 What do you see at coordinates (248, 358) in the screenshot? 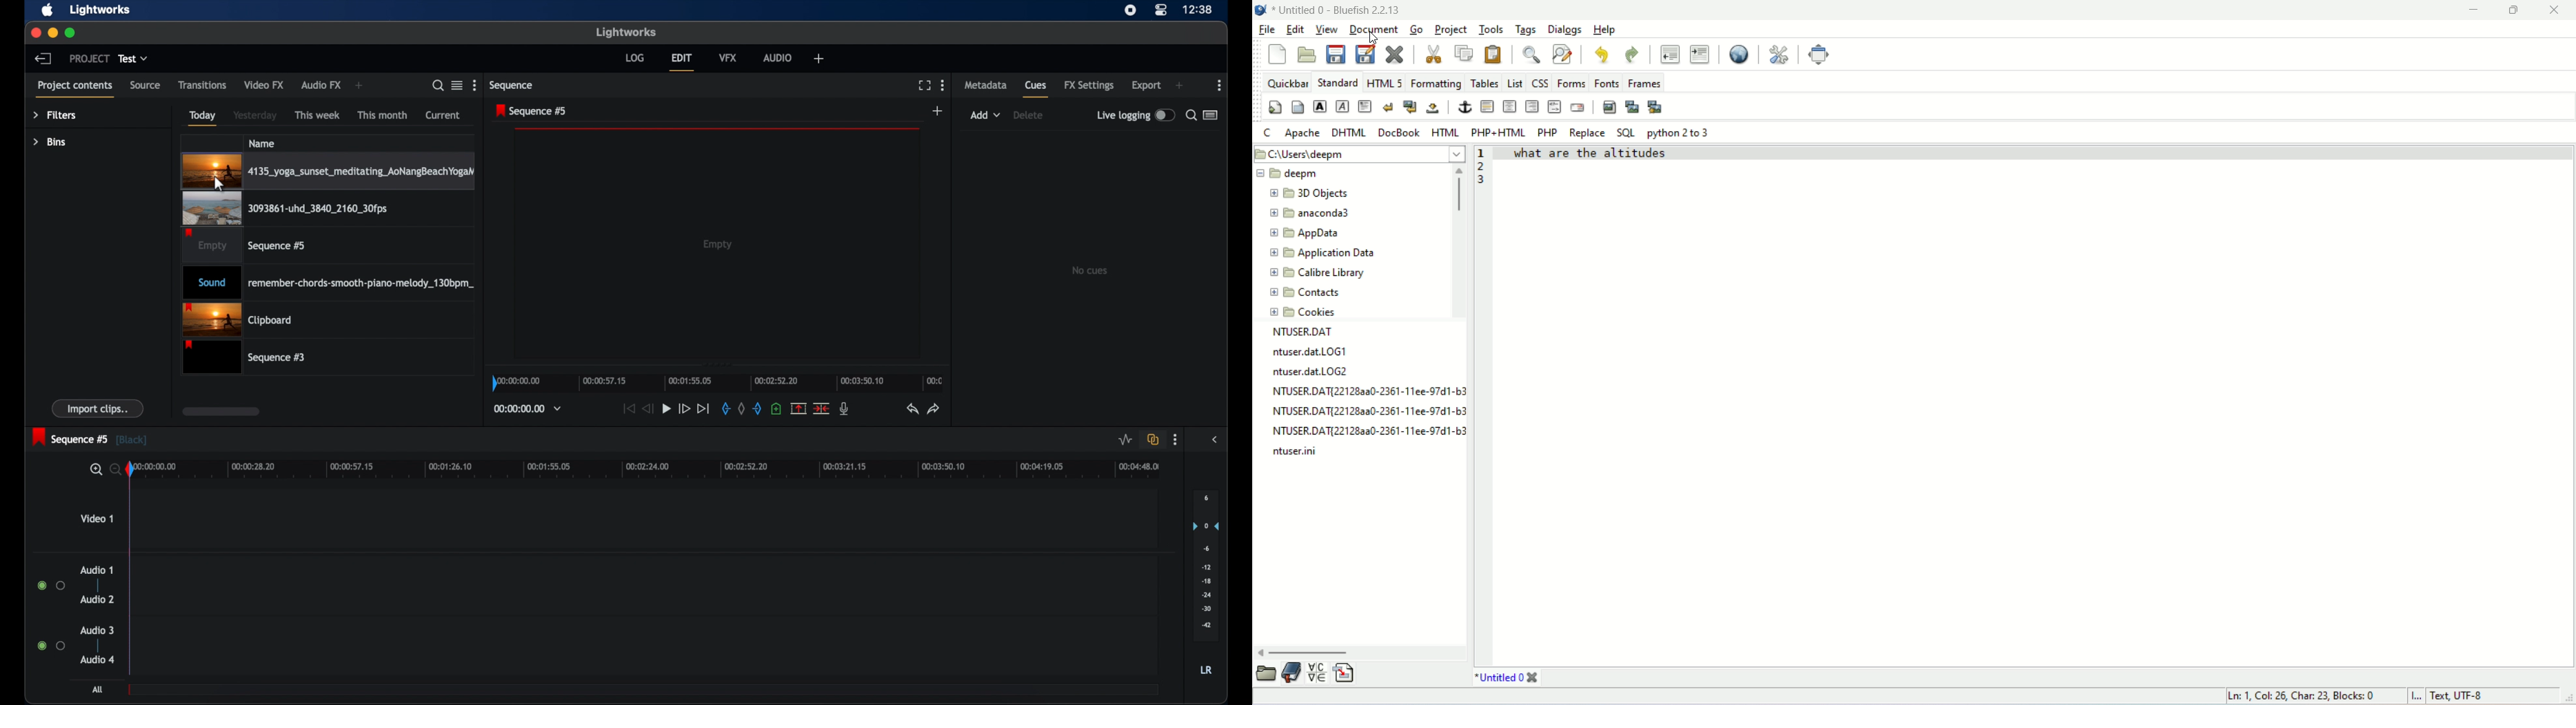
I see `sequence 3` at bounding box center [248, 358].